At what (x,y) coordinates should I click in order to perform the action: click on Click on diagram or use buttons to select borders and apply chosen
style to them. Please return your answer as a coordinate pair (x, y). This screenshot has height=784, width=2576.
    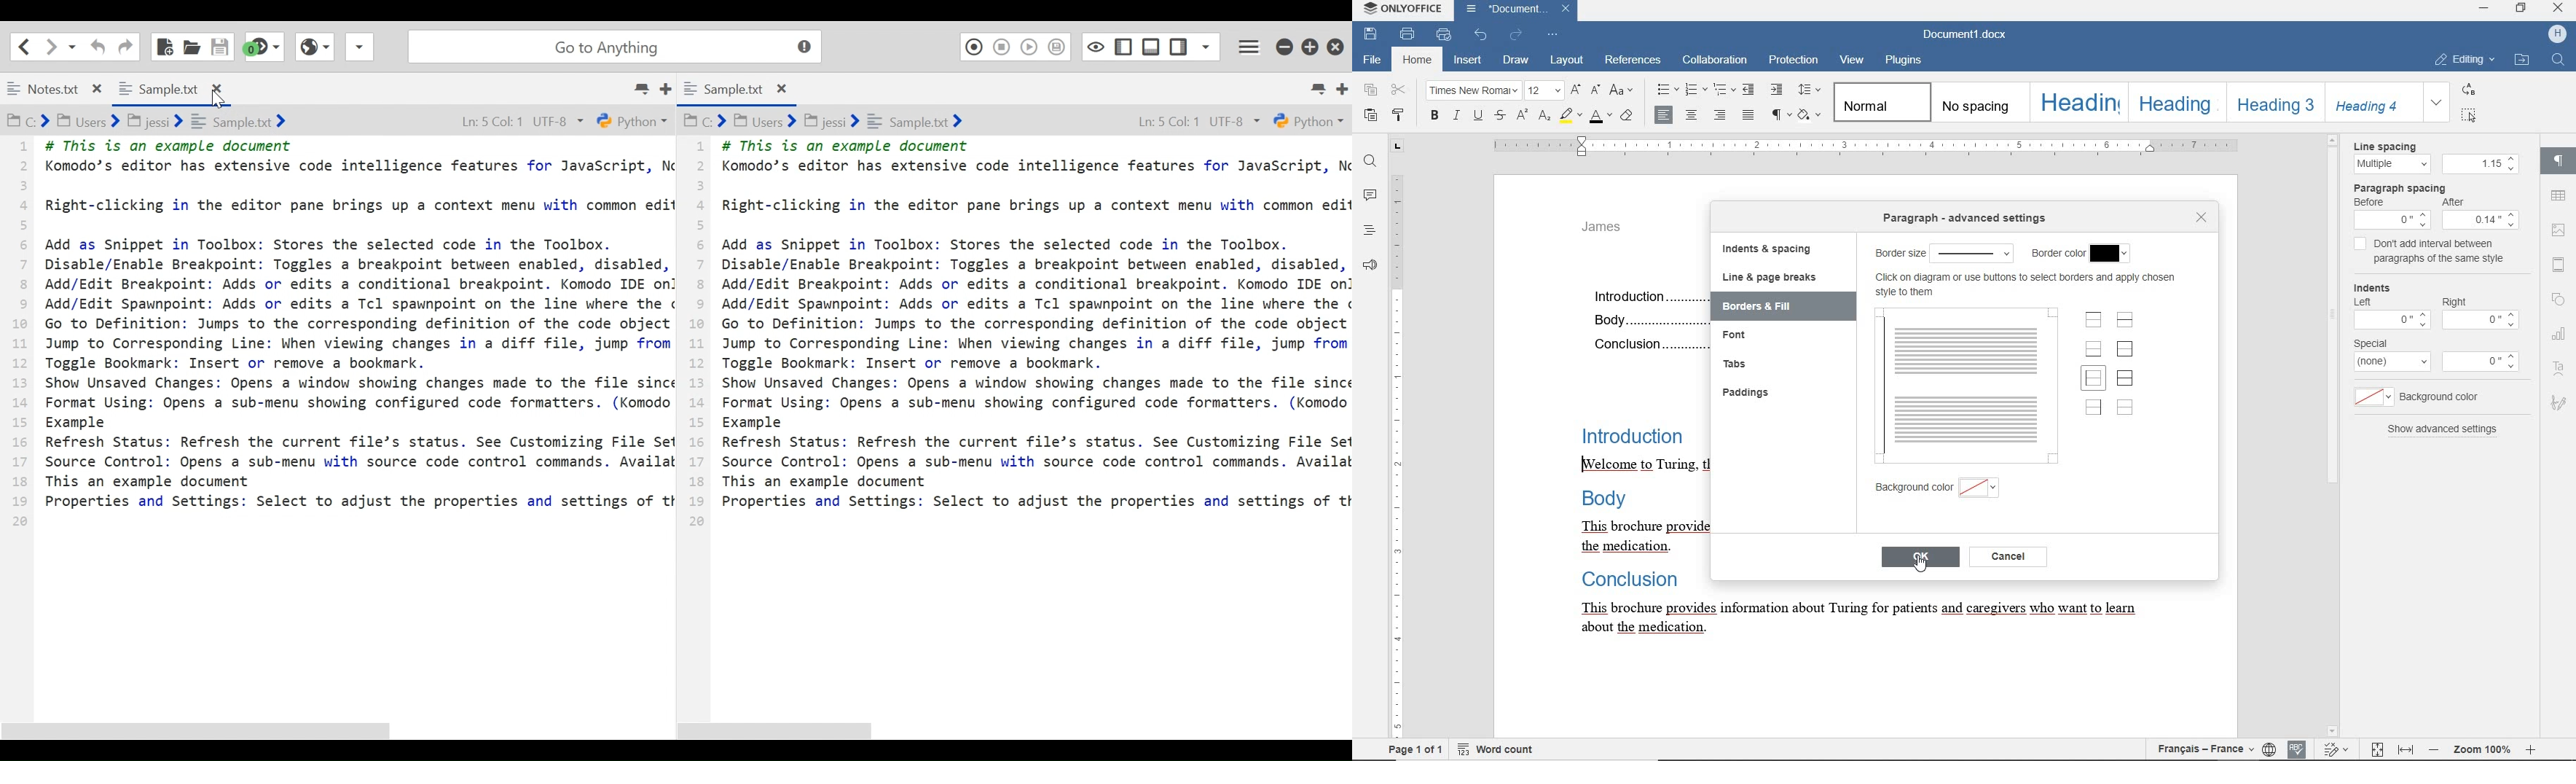
    Looking at the image, I should click on (2030, 285).